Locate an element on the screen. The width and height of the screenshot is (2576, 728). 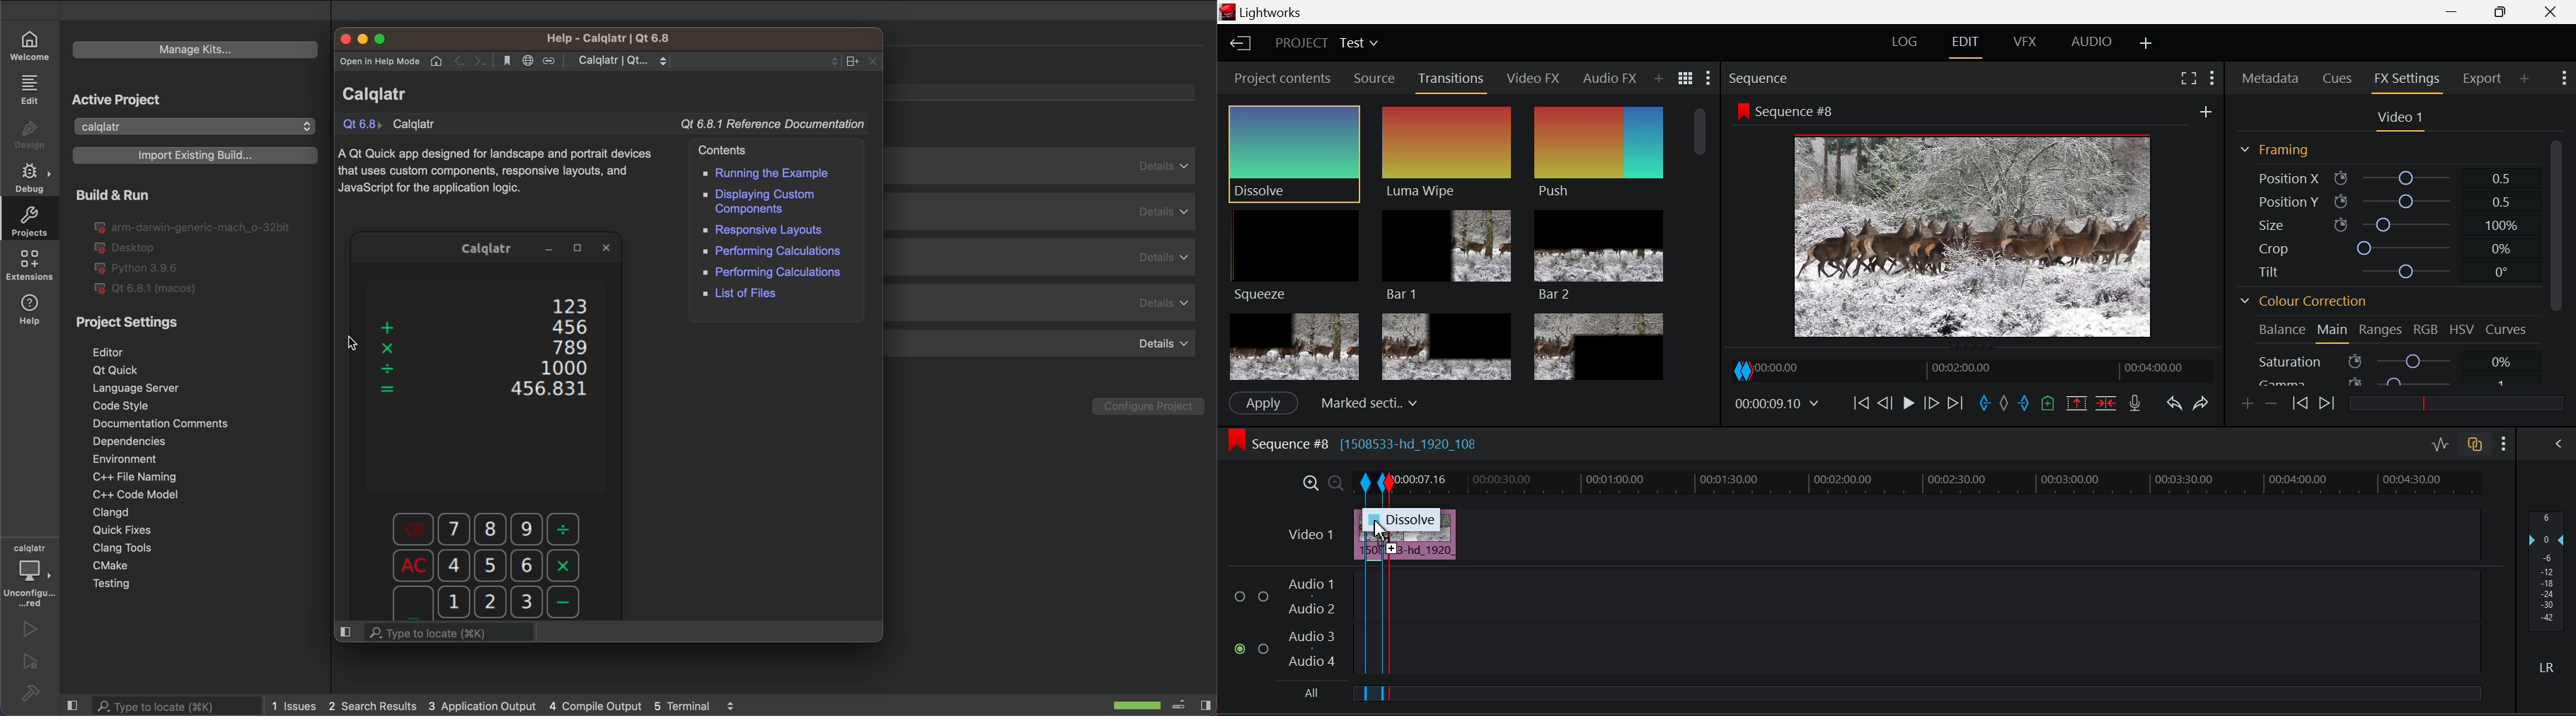
Audio 2 is located at coordinates (1312, 610).